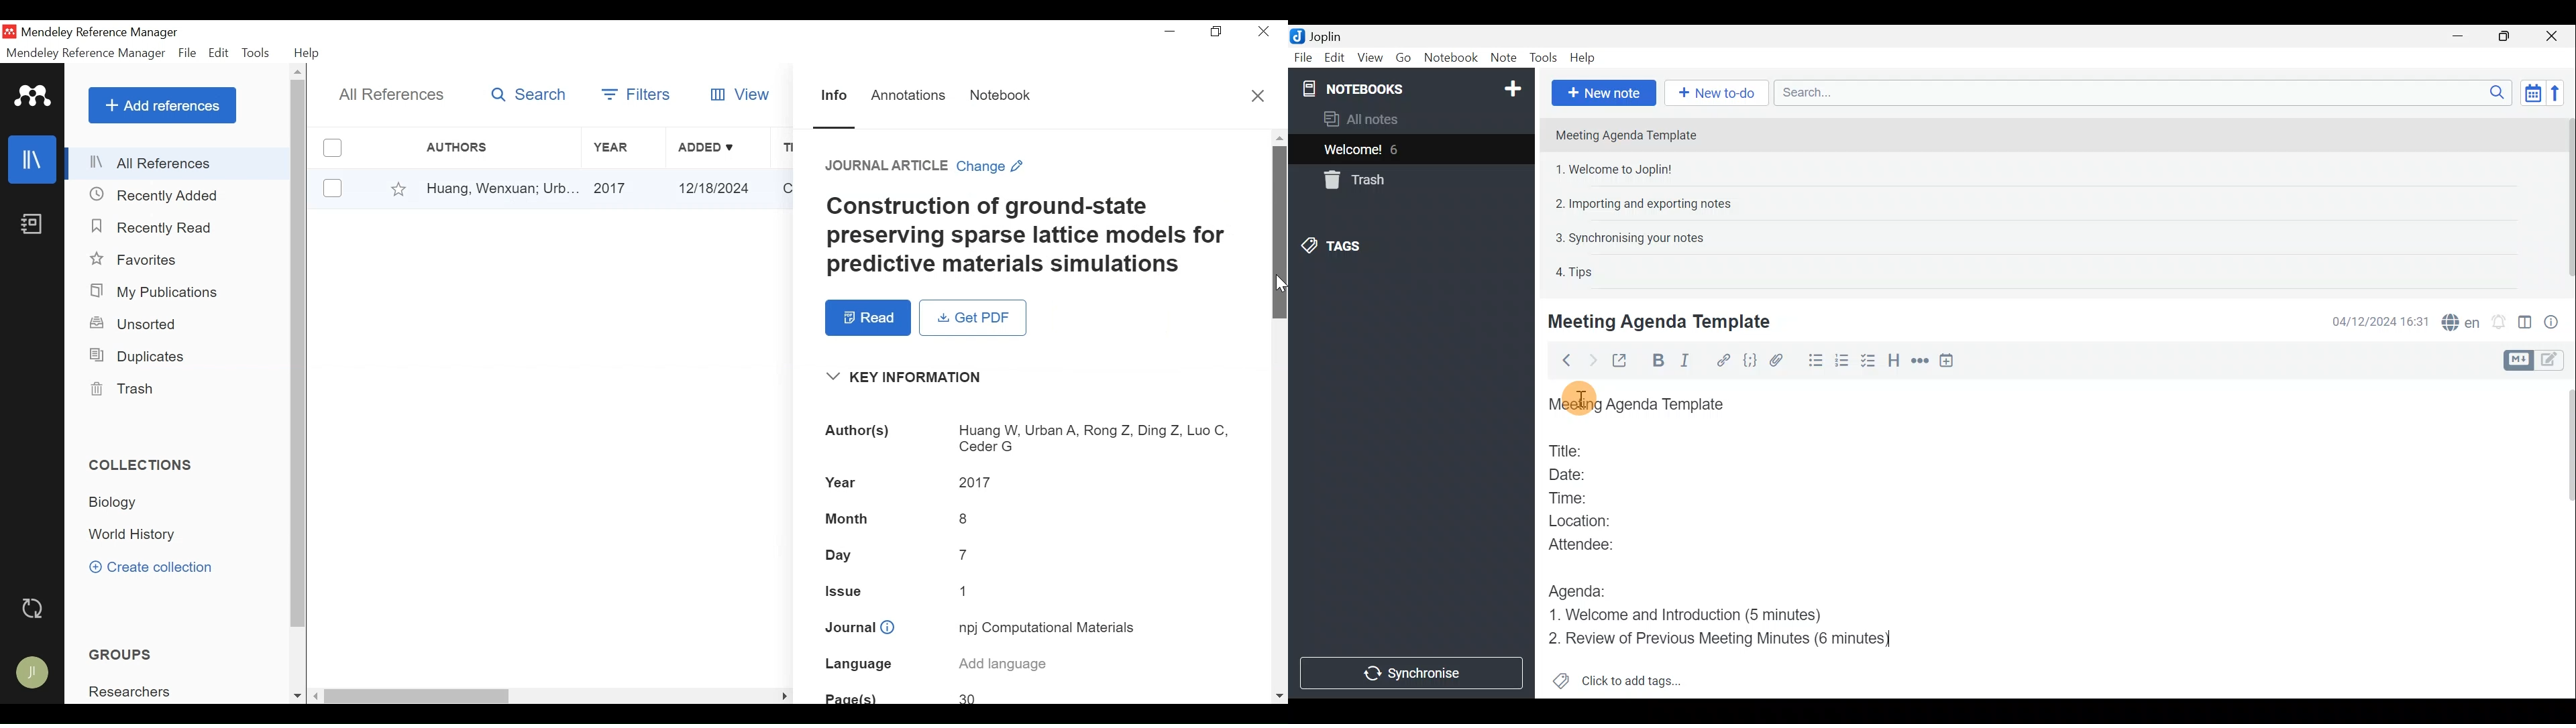 This screenshot has width=2576, height=728. I want to click on Collections, so click(147, 465).